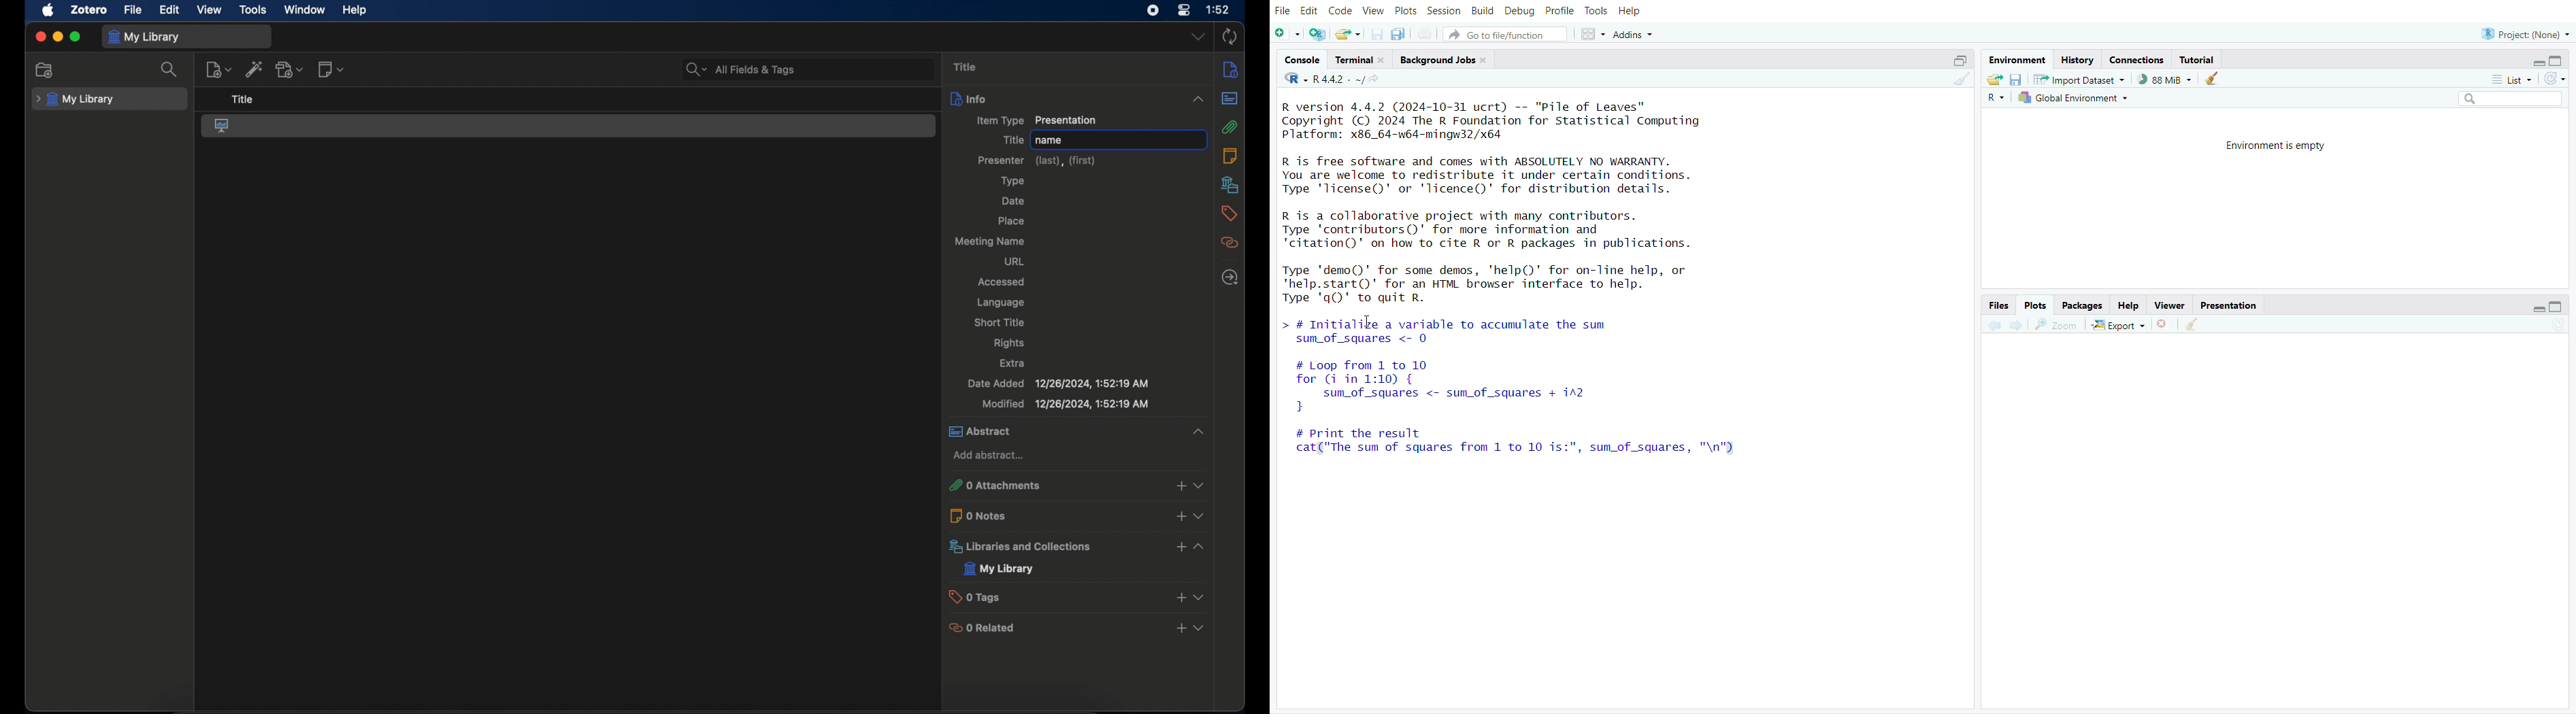 The width and height of the screenshot is (2576, 728). Describe the element at coordinates (1077, 99) in the screenshot. I see `info` at that location.